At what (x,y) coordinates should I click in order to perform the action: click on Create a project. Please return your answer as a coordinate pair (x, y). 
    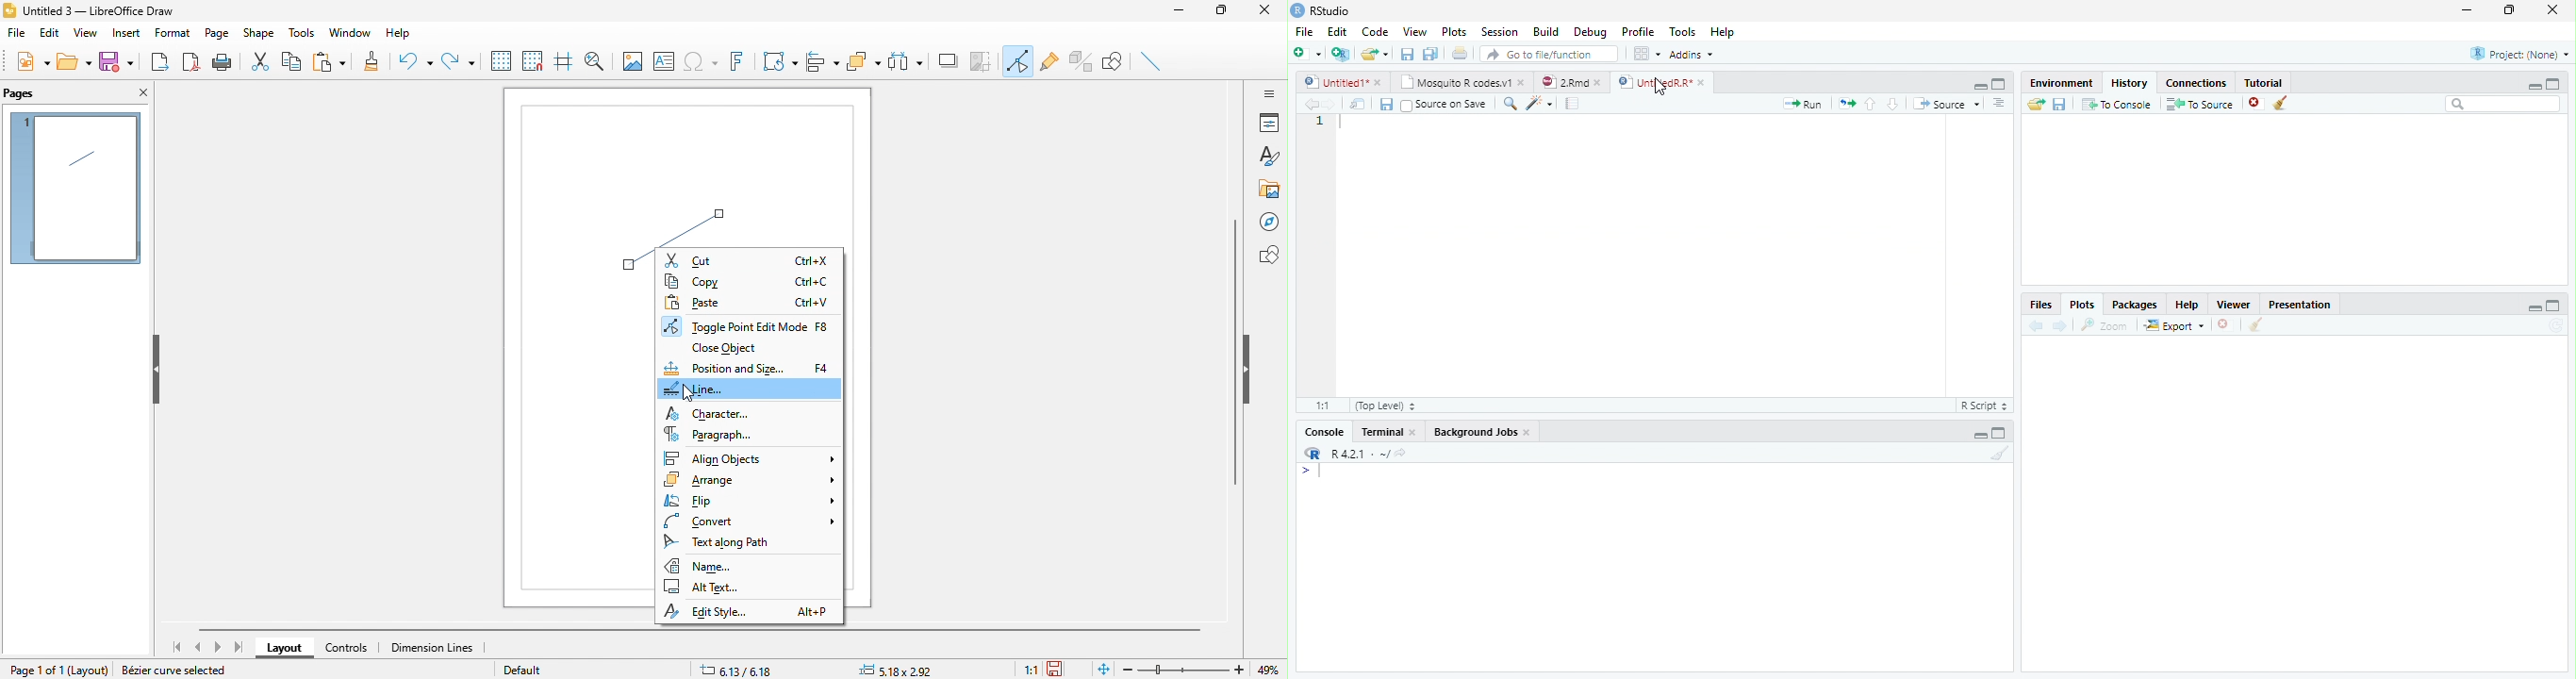
    Looking at the image, I should click on (1339, 54).